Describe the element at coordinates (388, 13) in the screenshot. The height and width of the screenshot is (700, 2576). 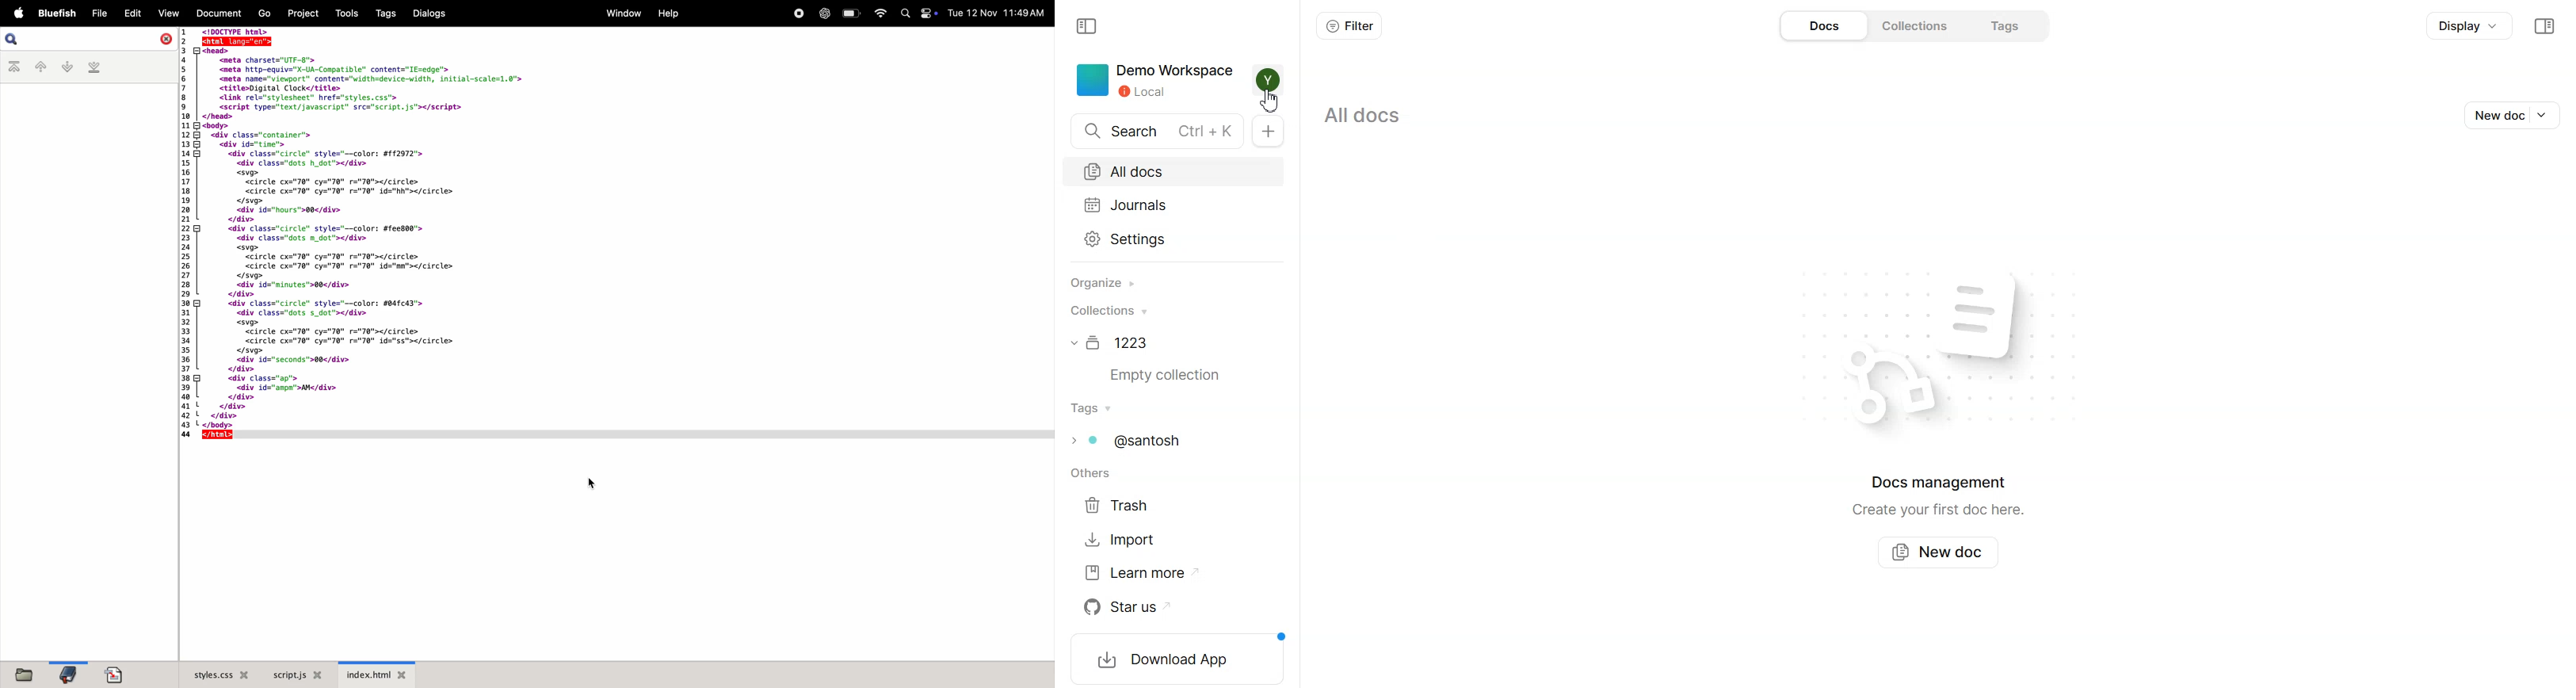
I see `tags` at that location.